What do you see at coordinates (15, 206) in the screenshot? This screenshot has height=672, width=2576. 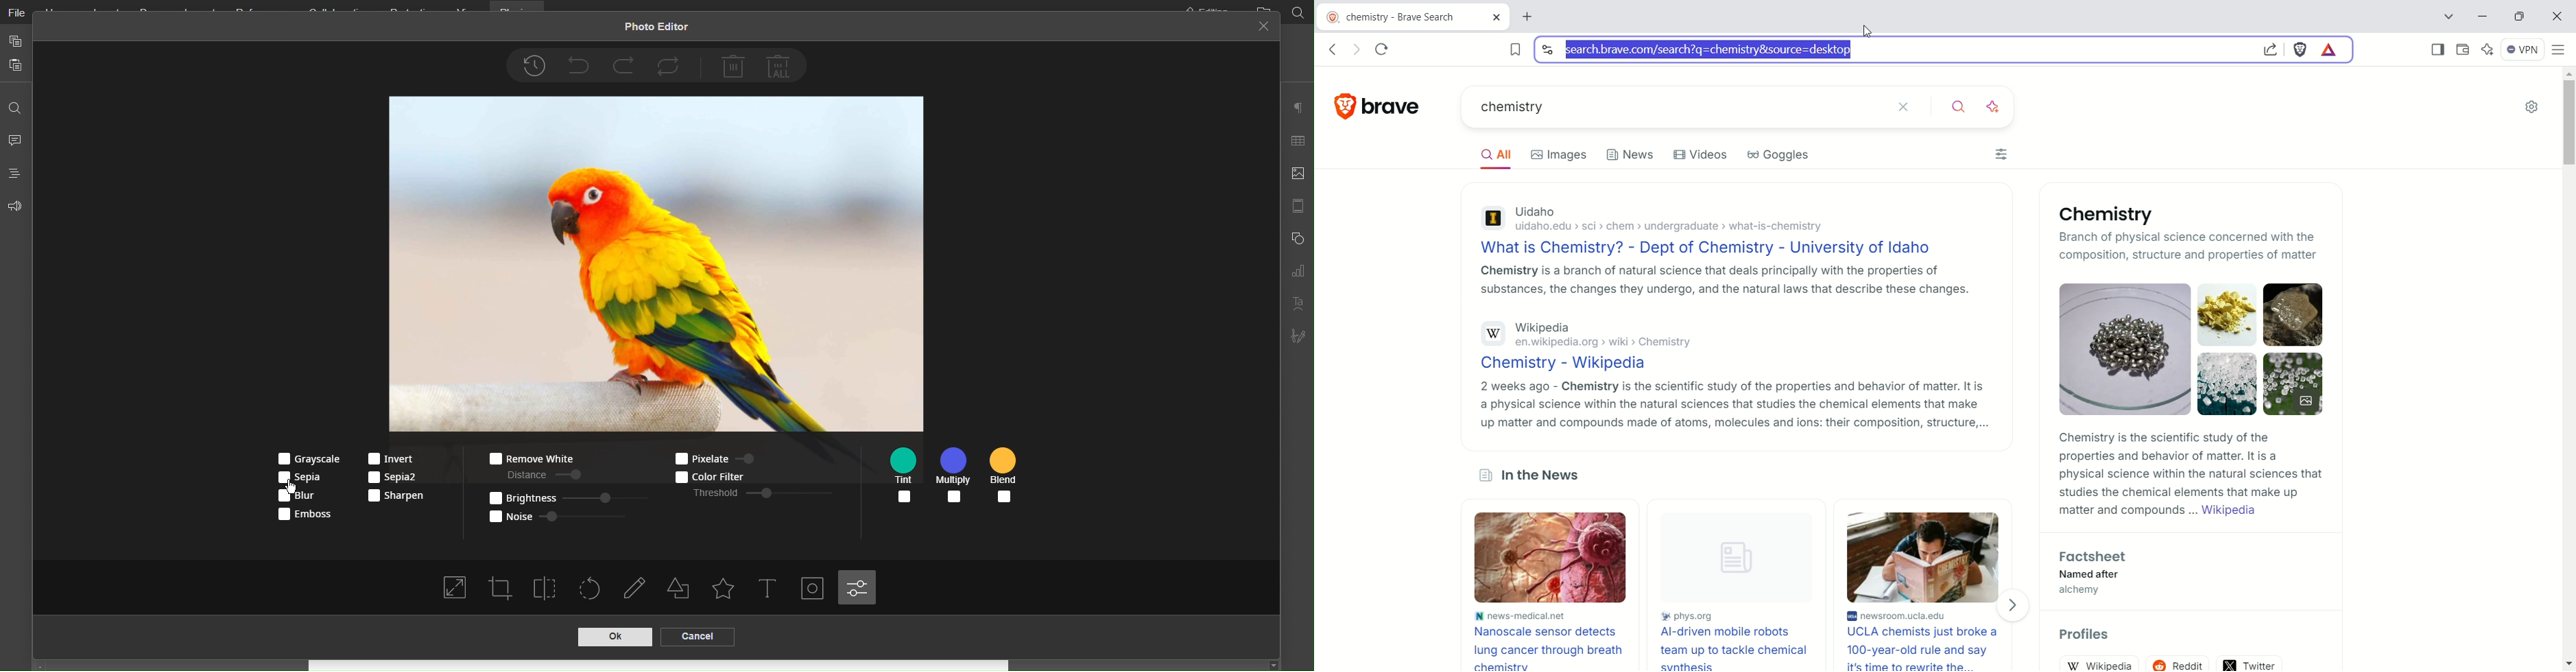 I see `Feedback and Support` at bounding box center [15, 206].